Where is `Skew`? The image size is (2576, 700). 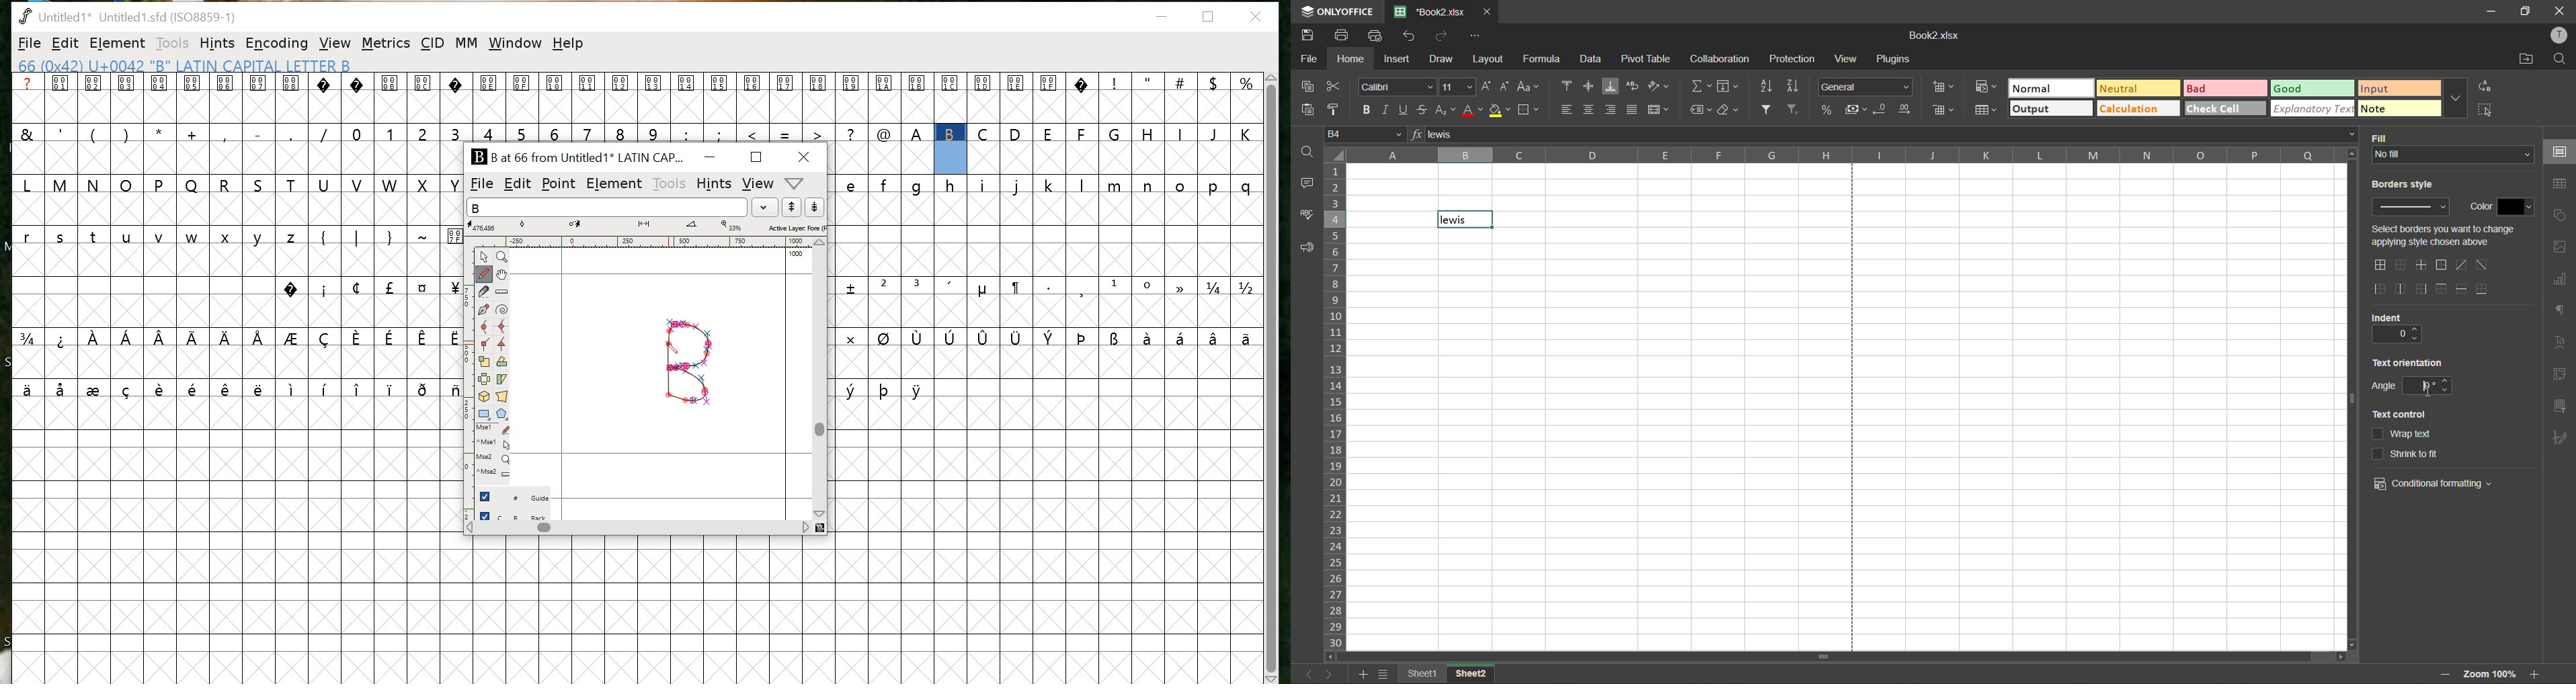 Skew is located at coordinates (501, 381).